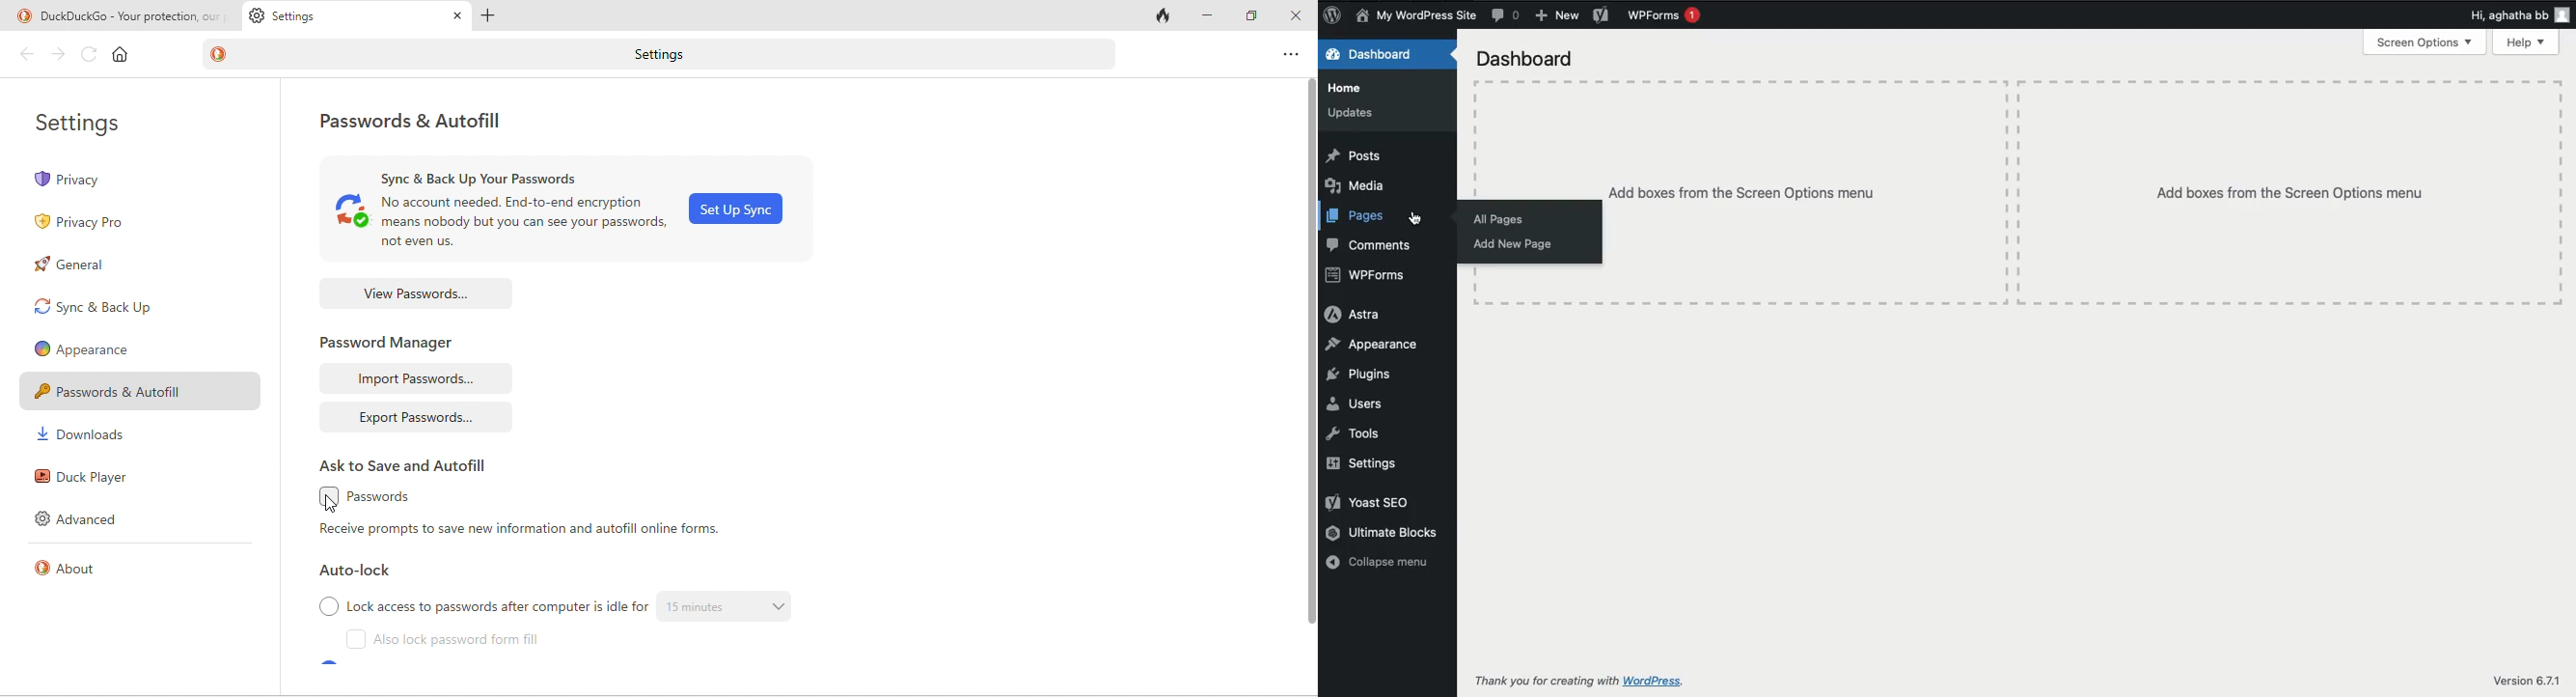 Image resolution: width=2576 pixels, height=700 pixels. Describe the element at coordinates (85, 521) in the screenshot. I see `advanced` at that location.